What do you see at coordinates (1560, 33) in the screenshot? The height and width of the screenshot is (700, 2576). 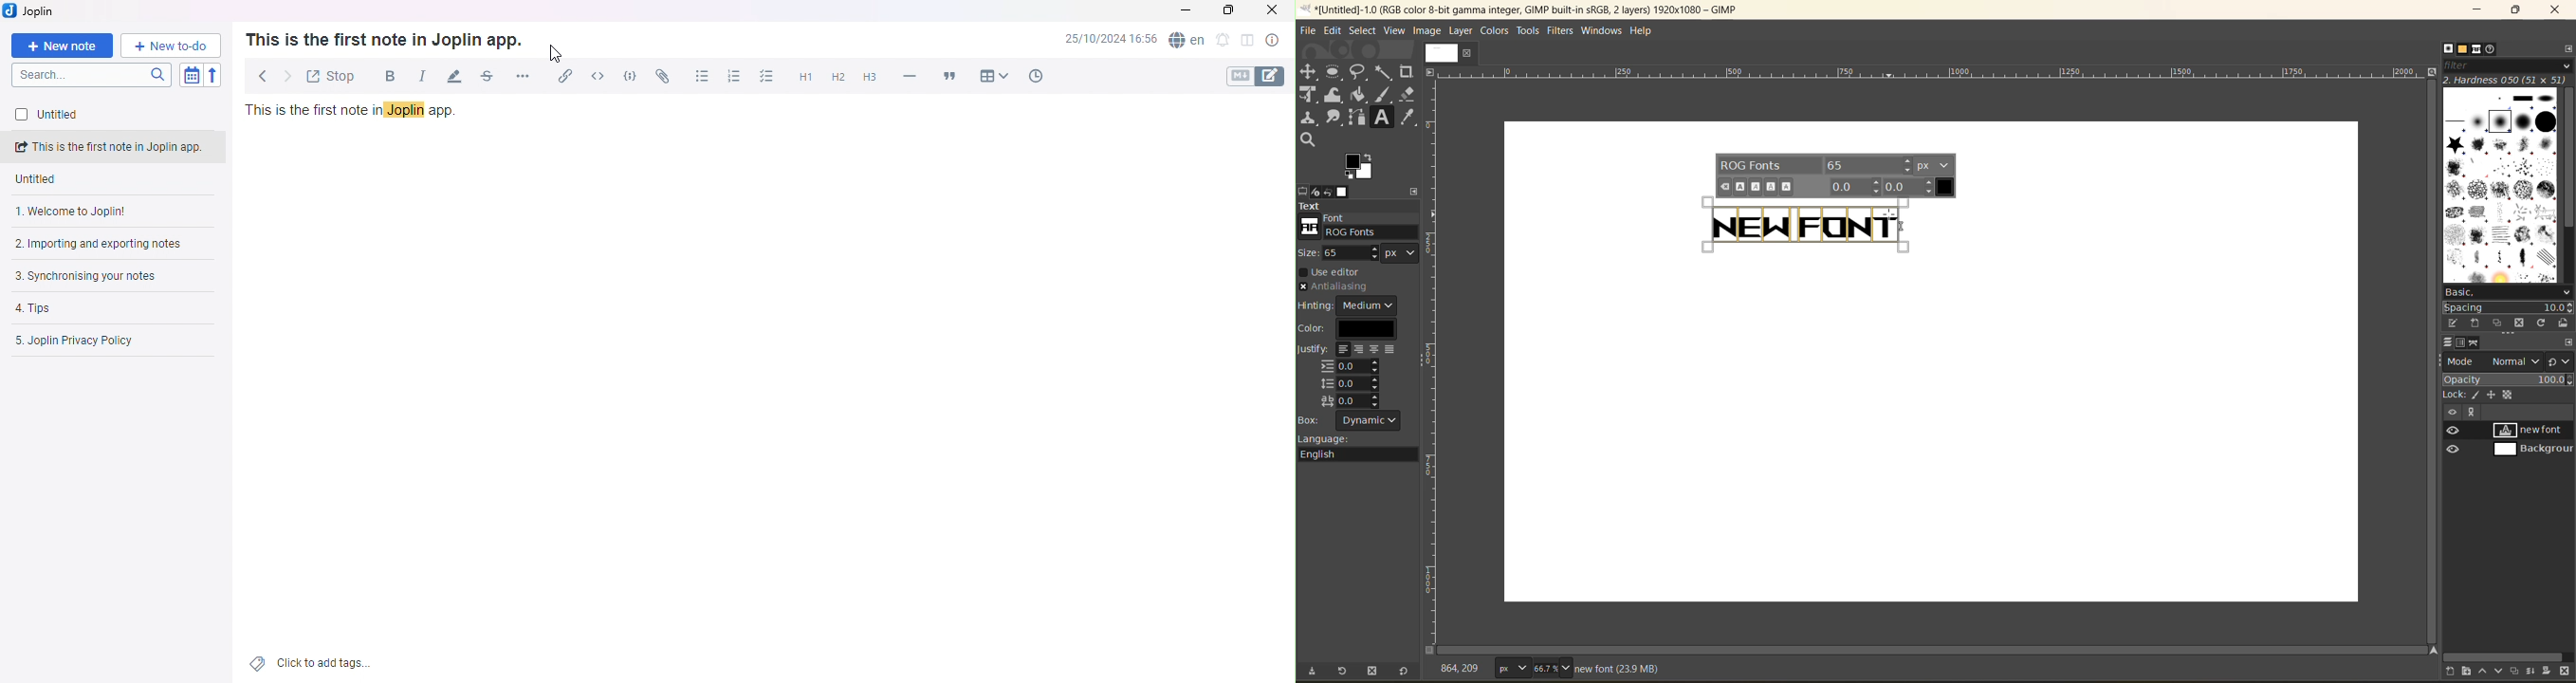 I see `filters` at bounding box center [1560, 33].